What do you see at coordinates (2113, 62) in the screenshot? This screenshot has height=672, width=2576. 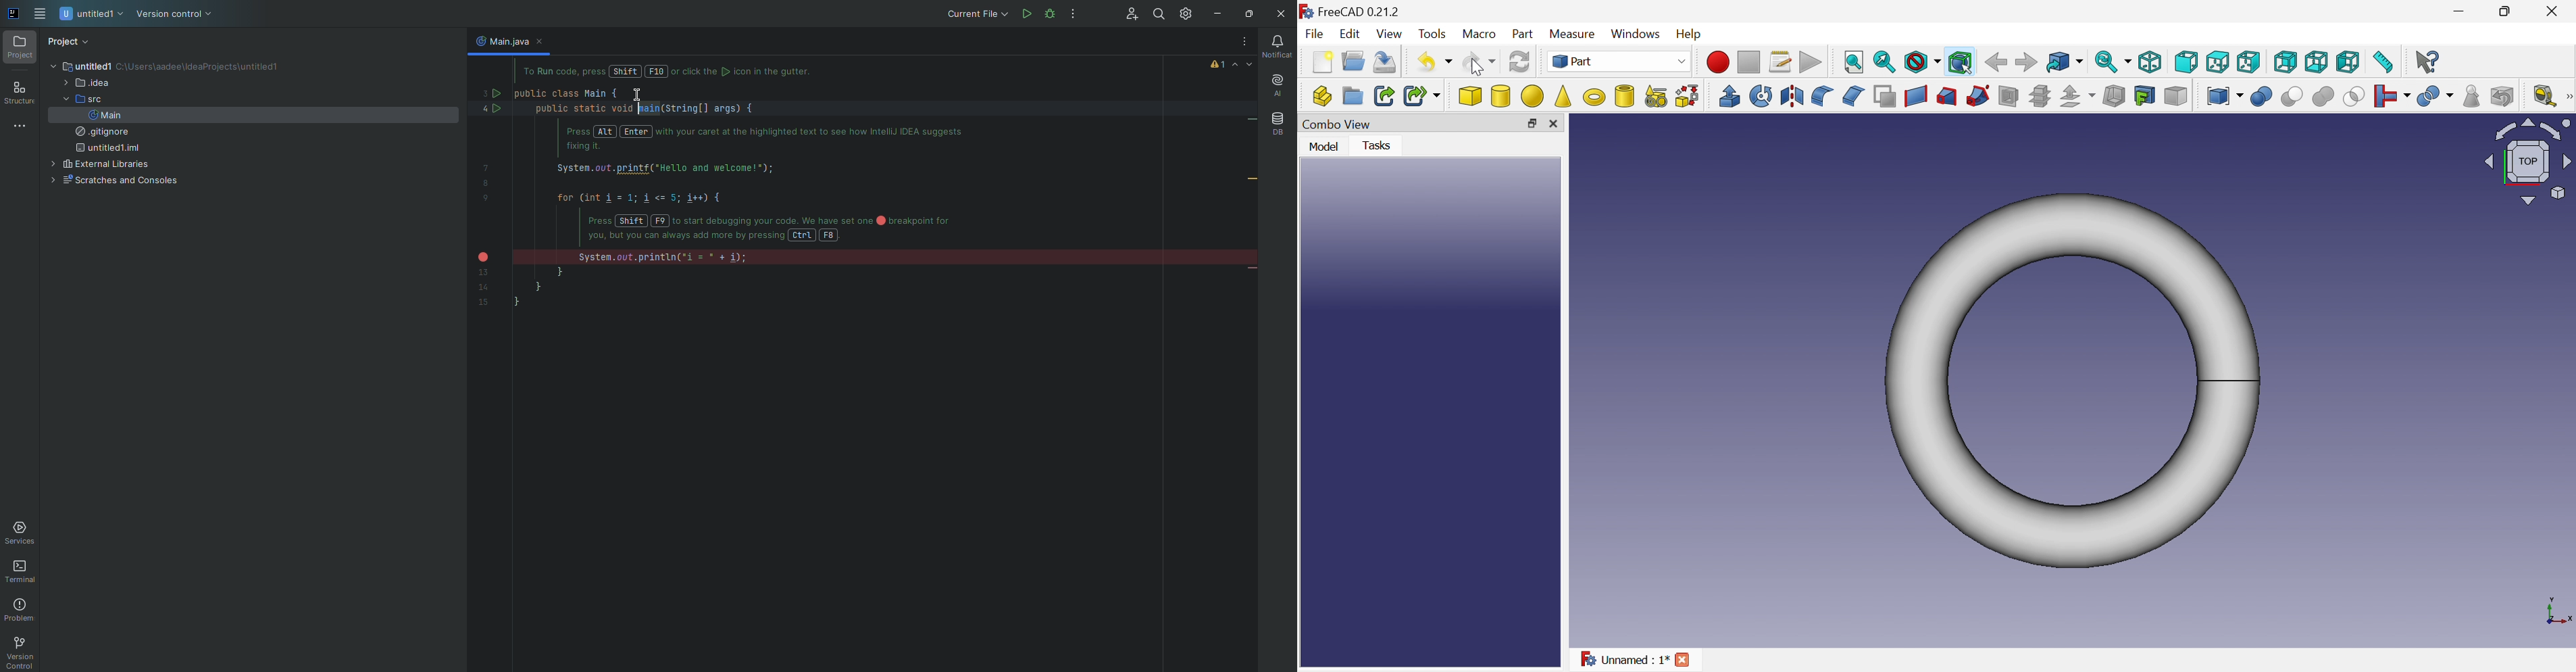 I see `Sync view` at bounding box center [2113, 62].